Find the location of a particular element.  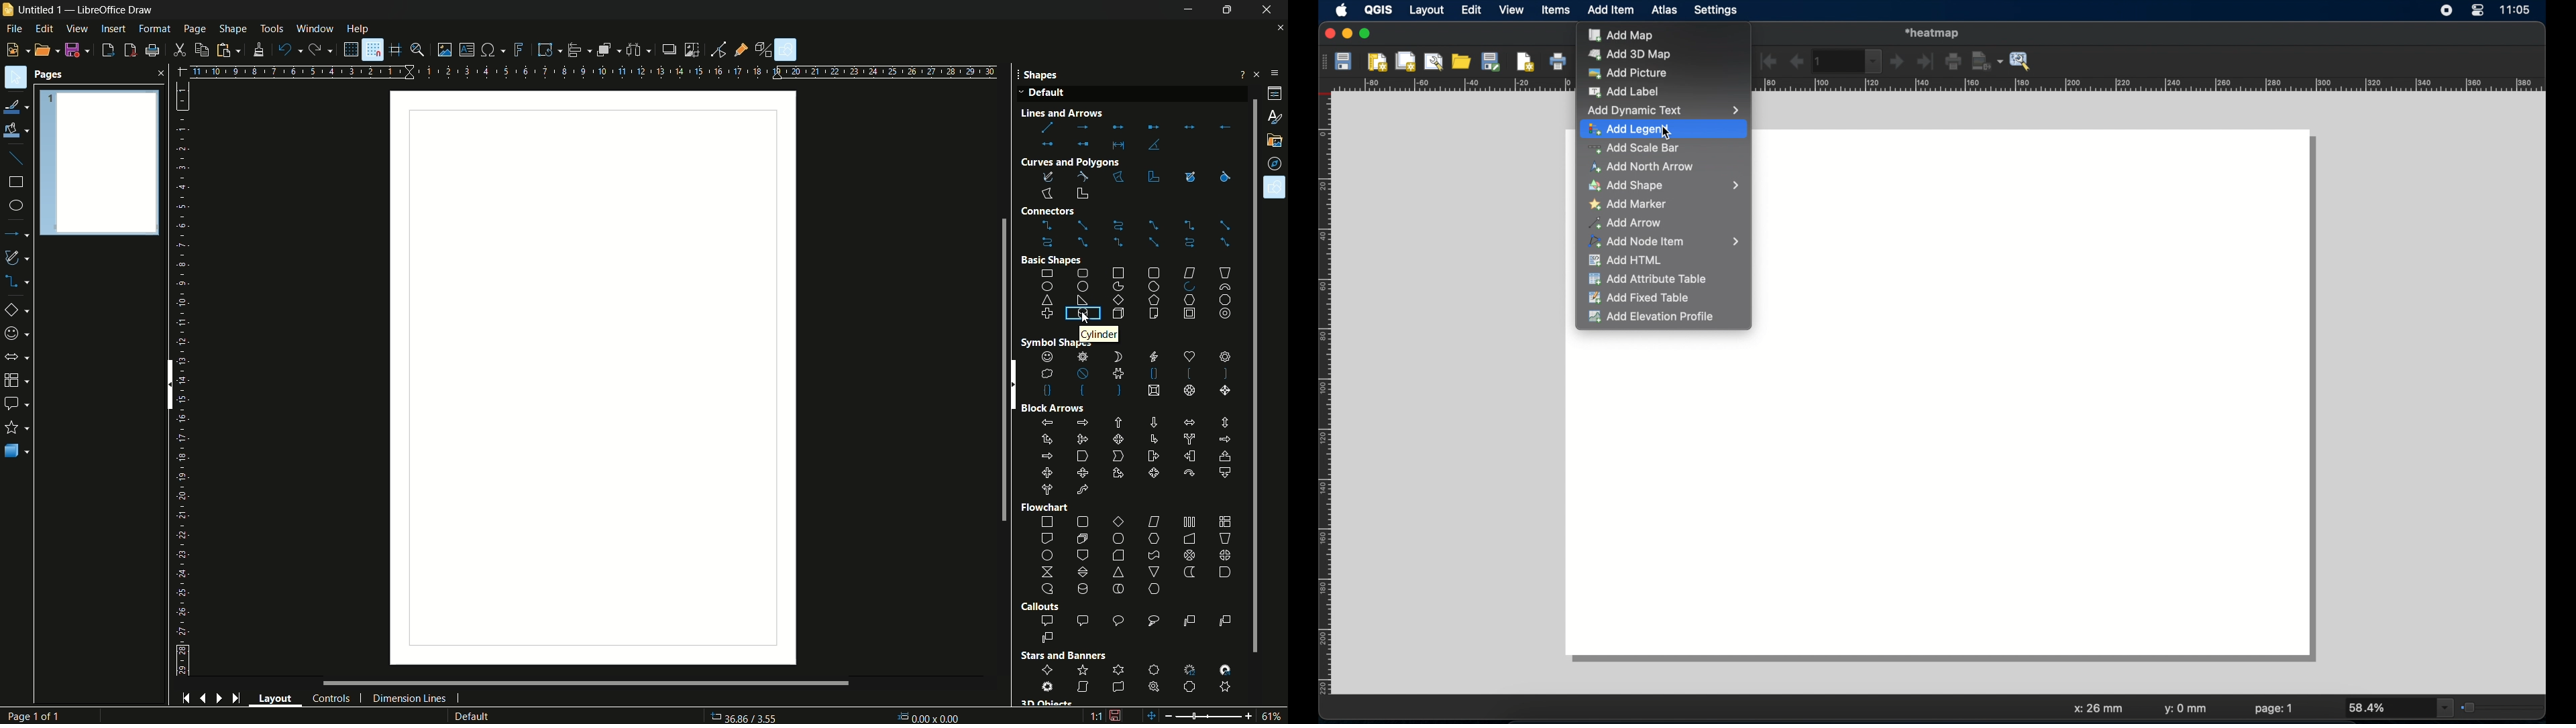

align objects is located at coordinates (580, 49).